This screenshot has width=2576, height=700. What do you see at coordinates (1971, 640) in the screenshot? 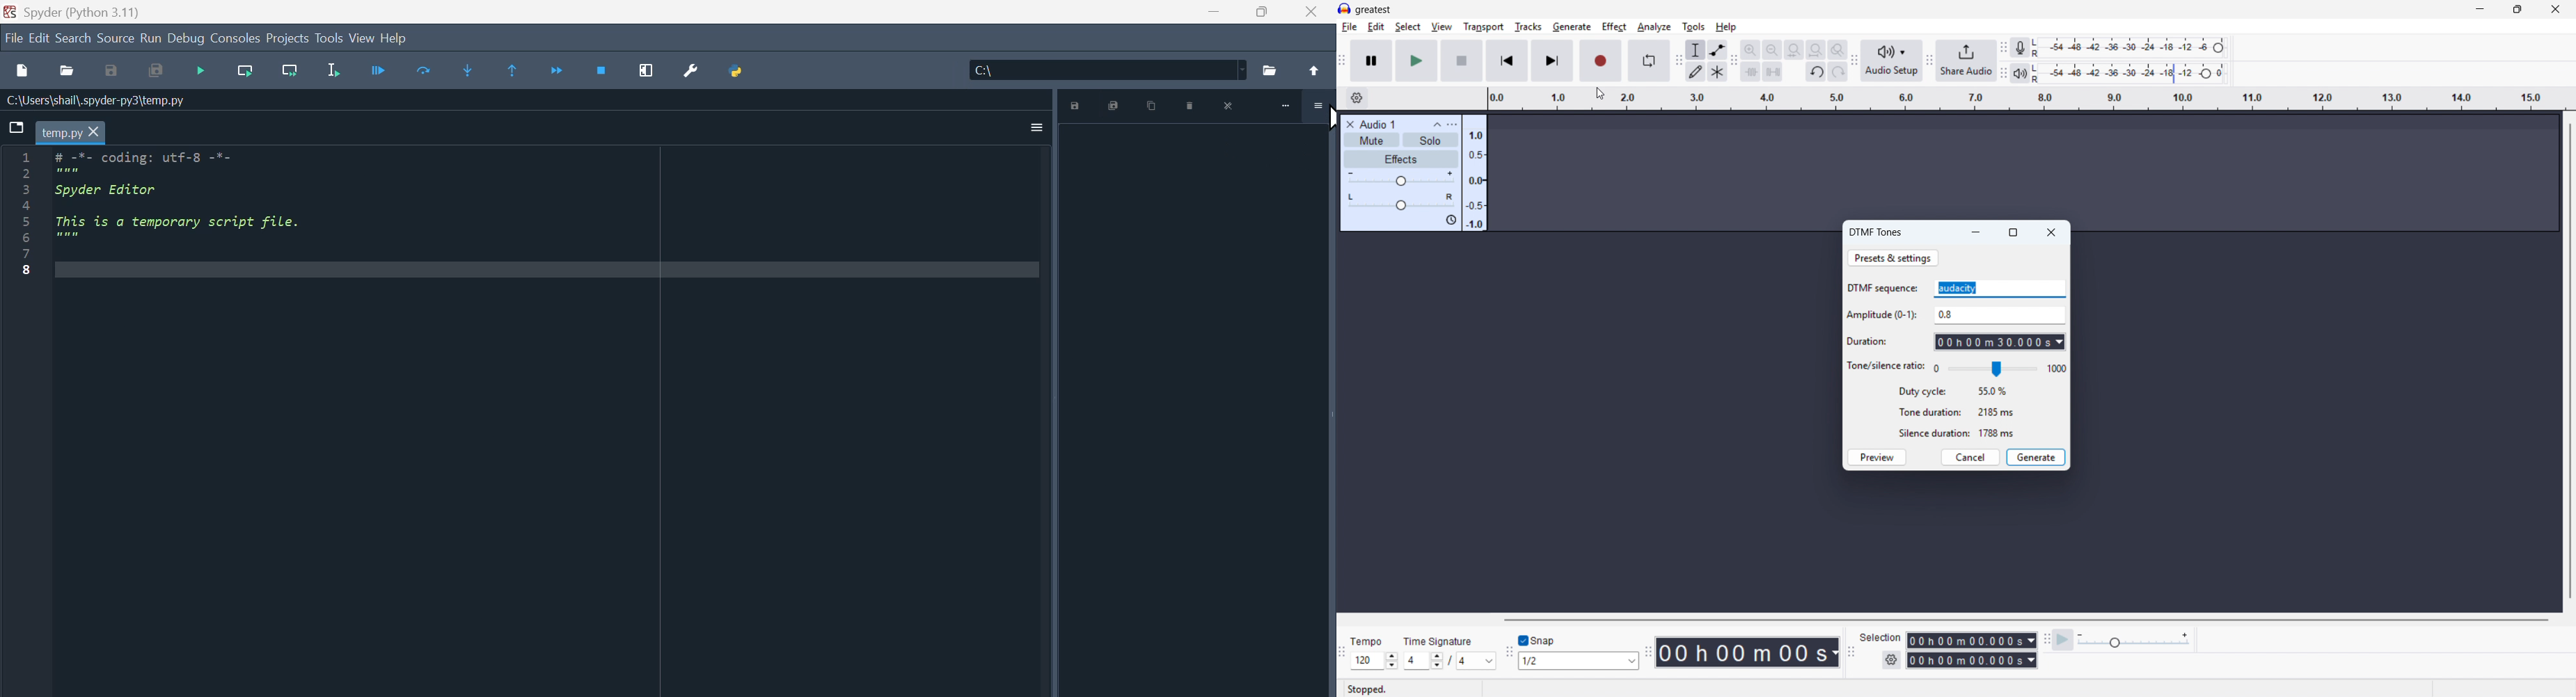
I see `Selection start time ` at bounding box center [1971, 640].